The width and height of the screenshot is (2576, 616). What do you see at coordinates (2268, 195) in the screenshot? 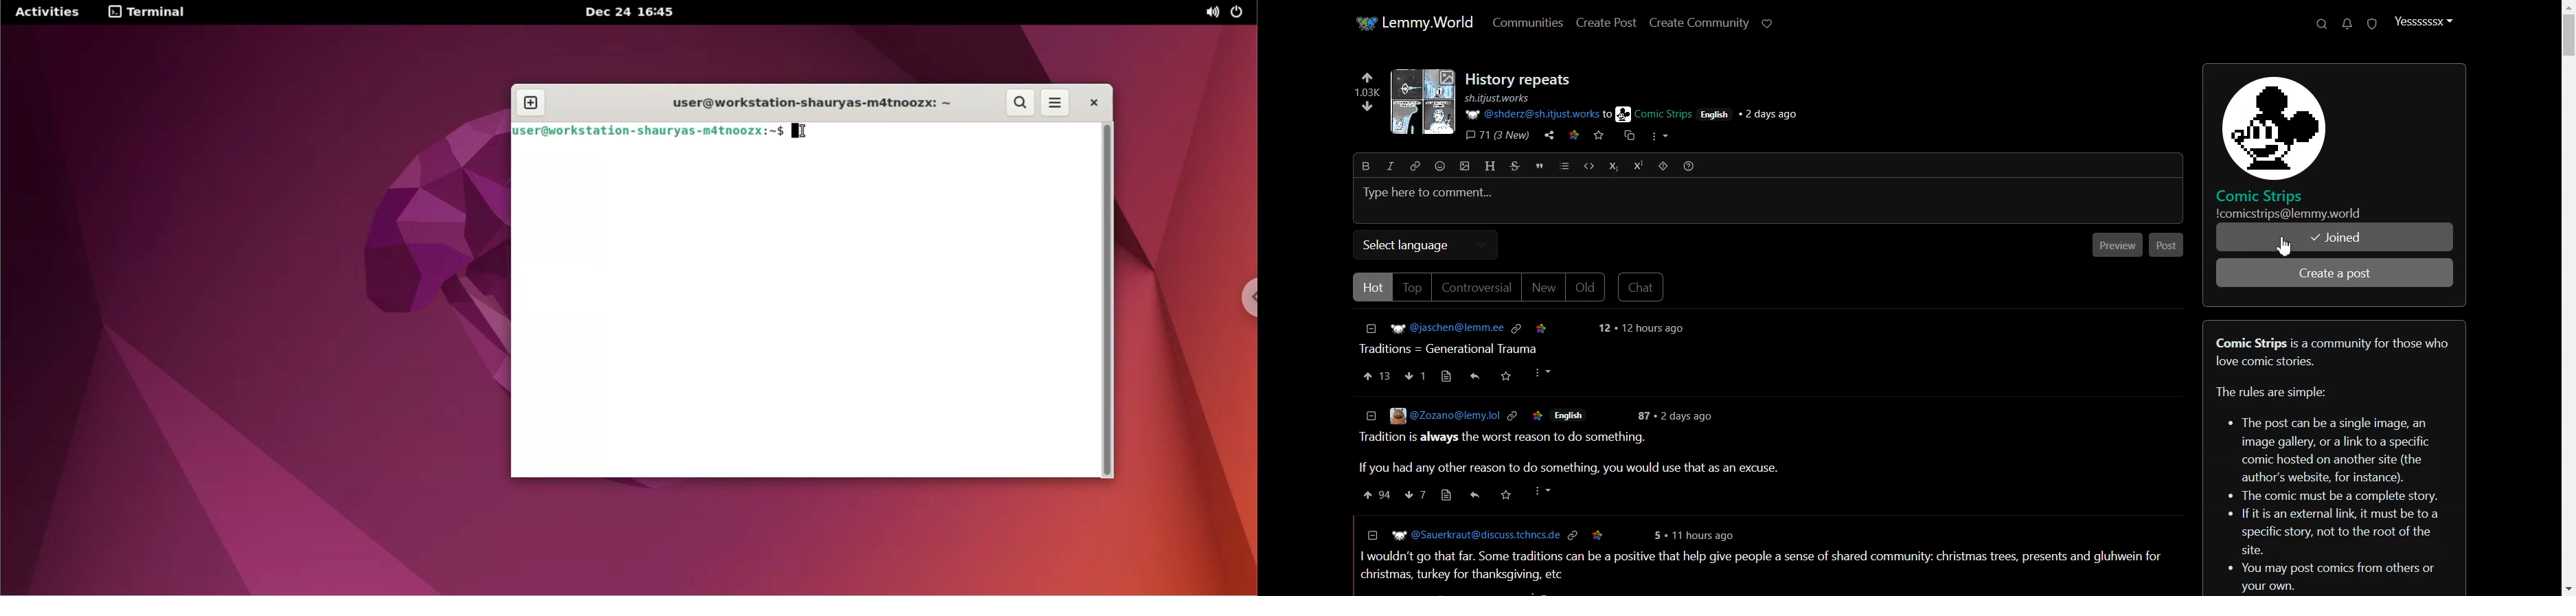
I see `Comic Strips` at bounding box center [2268, 195].